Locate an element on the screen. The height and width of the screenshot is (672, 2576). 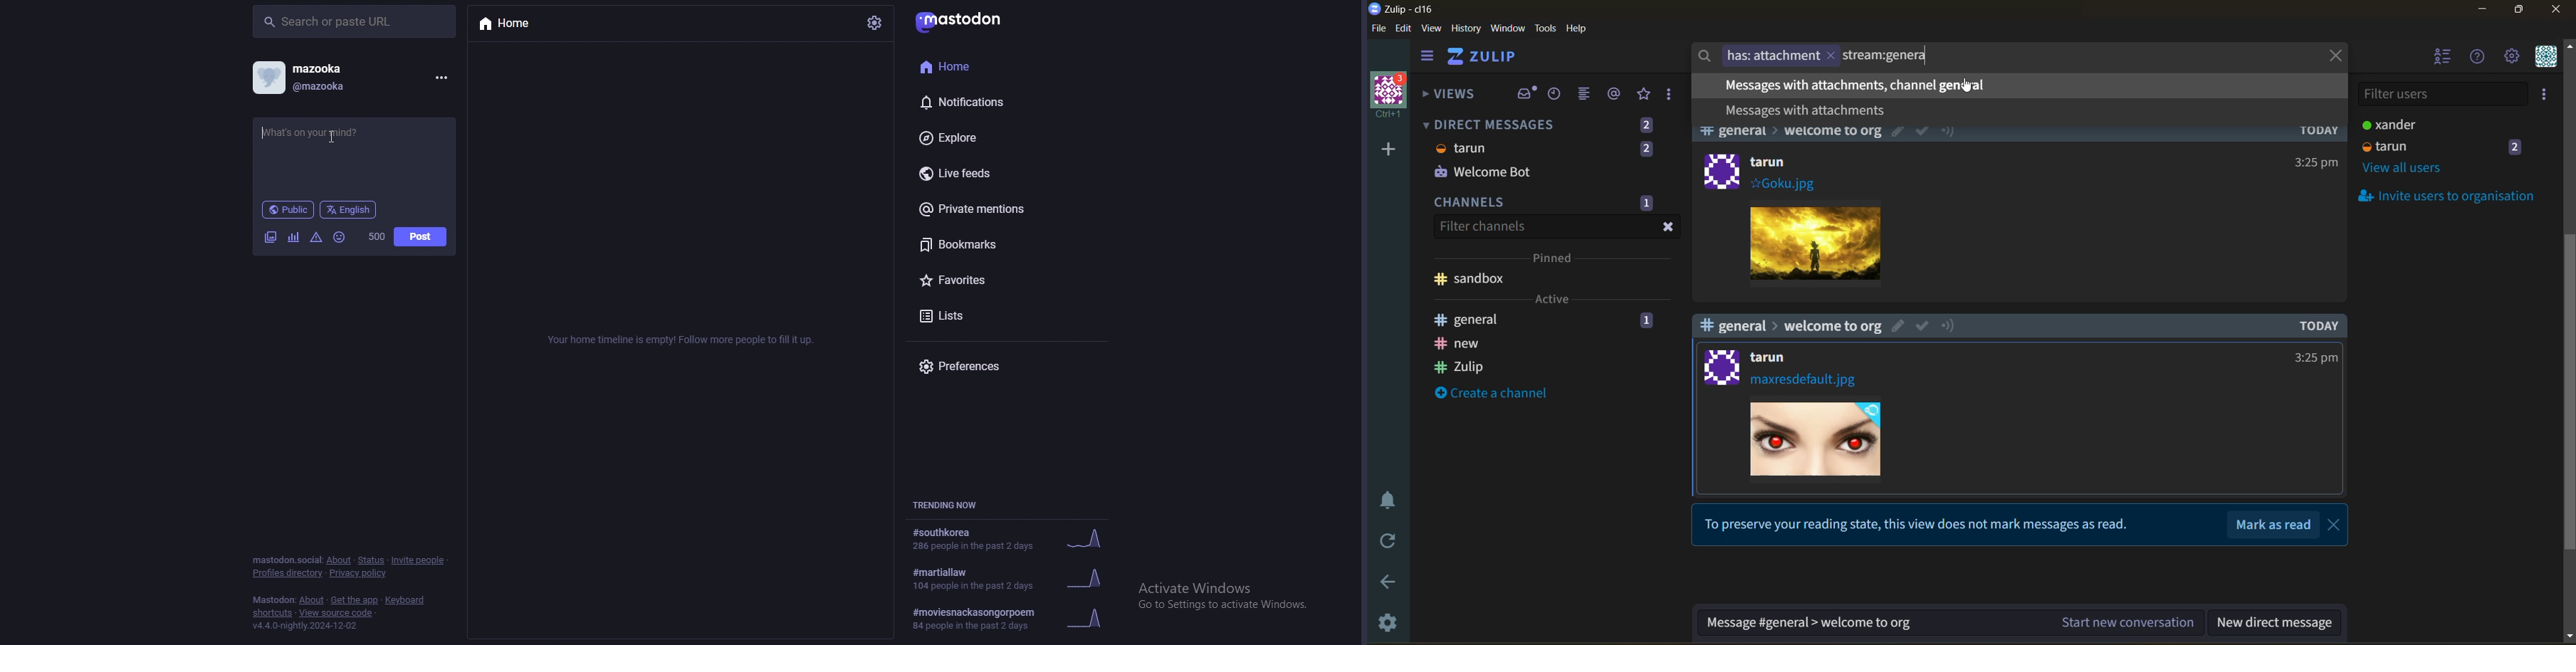
favorites is located at coordinates (1645, 94).